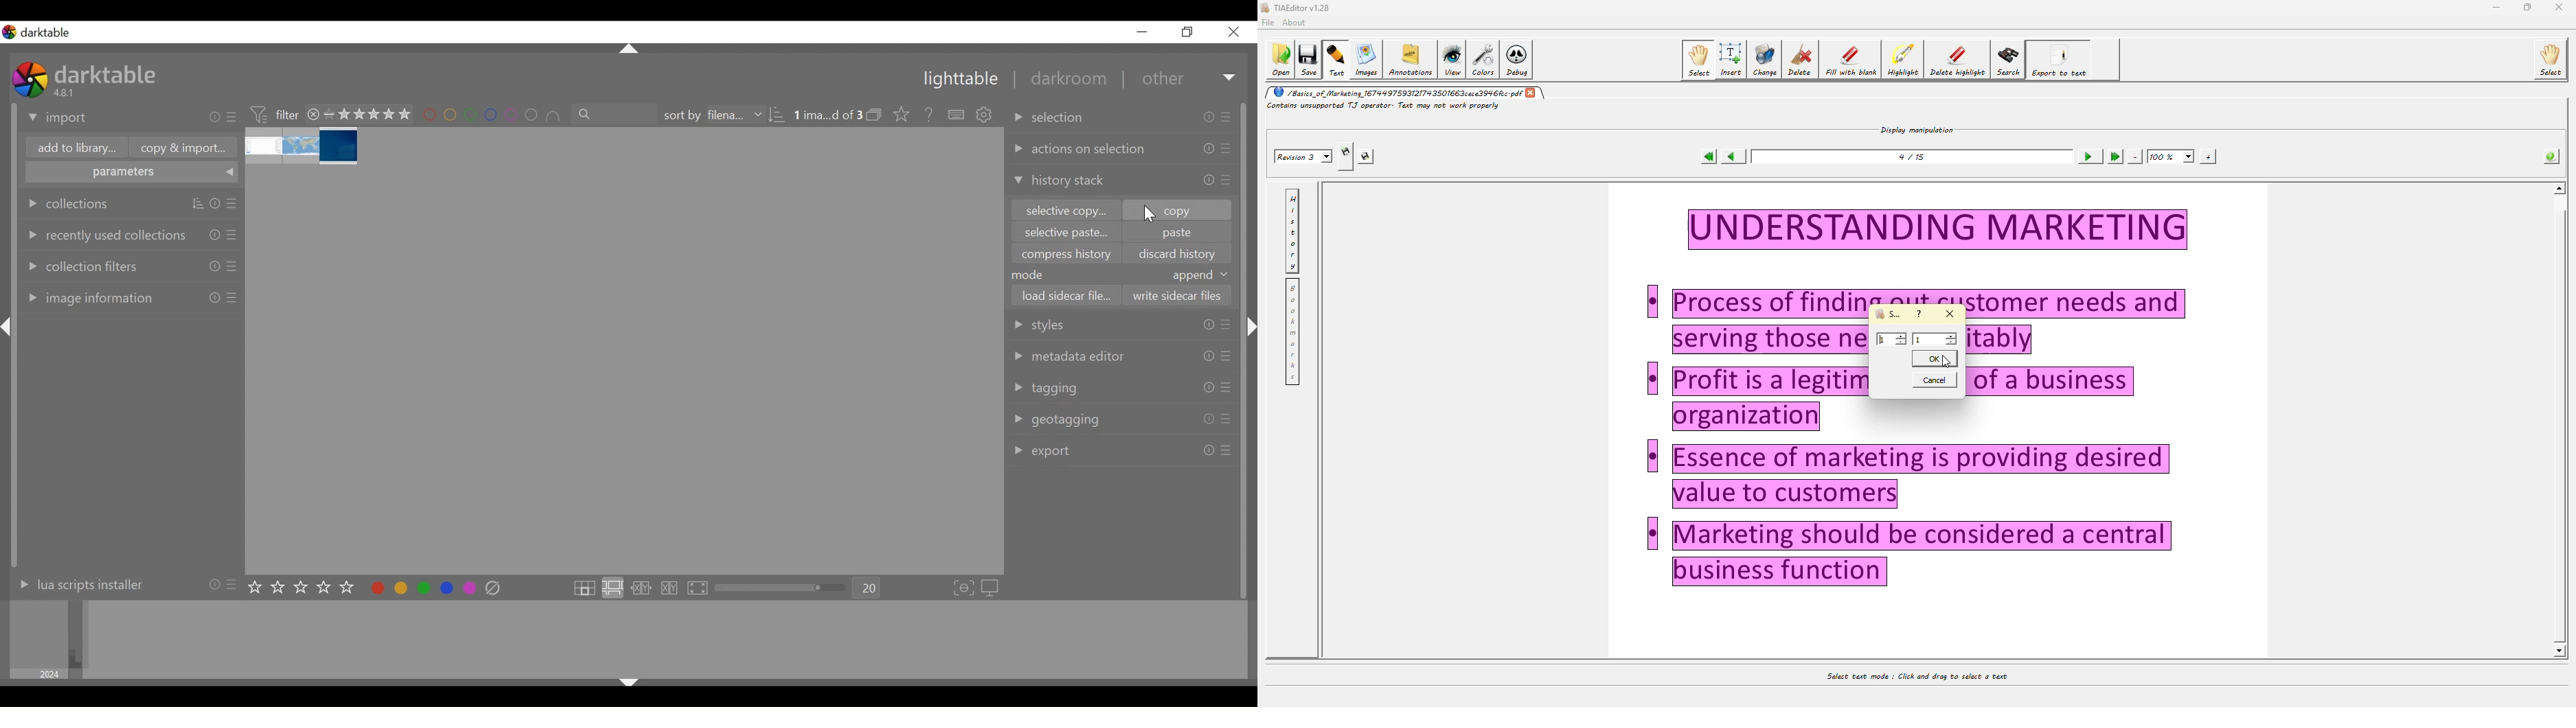 The image size is (2576, 728). I want to click on info, so click(1208, 180).